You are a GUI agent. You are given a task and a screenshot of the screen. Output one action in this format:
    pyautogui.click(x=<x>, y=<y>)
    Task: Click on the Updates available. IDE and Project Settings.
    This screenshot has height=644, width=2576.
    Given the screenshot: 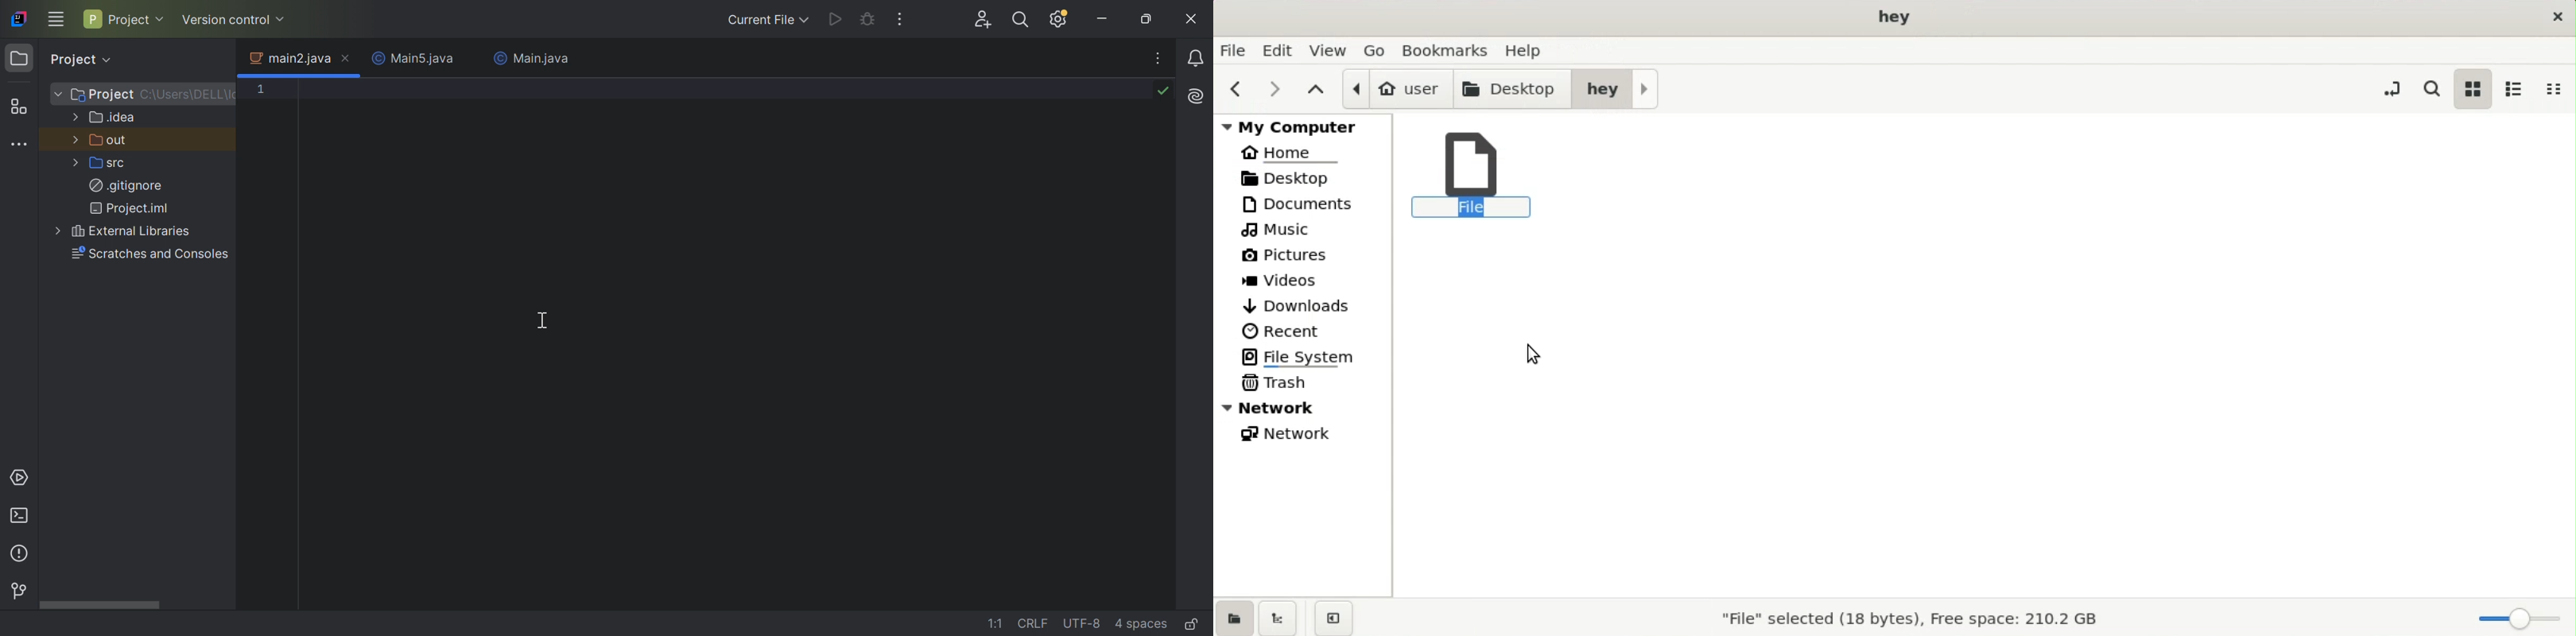 What is the action you would take?
    pyautogui.click(x=1060, y=19)
    